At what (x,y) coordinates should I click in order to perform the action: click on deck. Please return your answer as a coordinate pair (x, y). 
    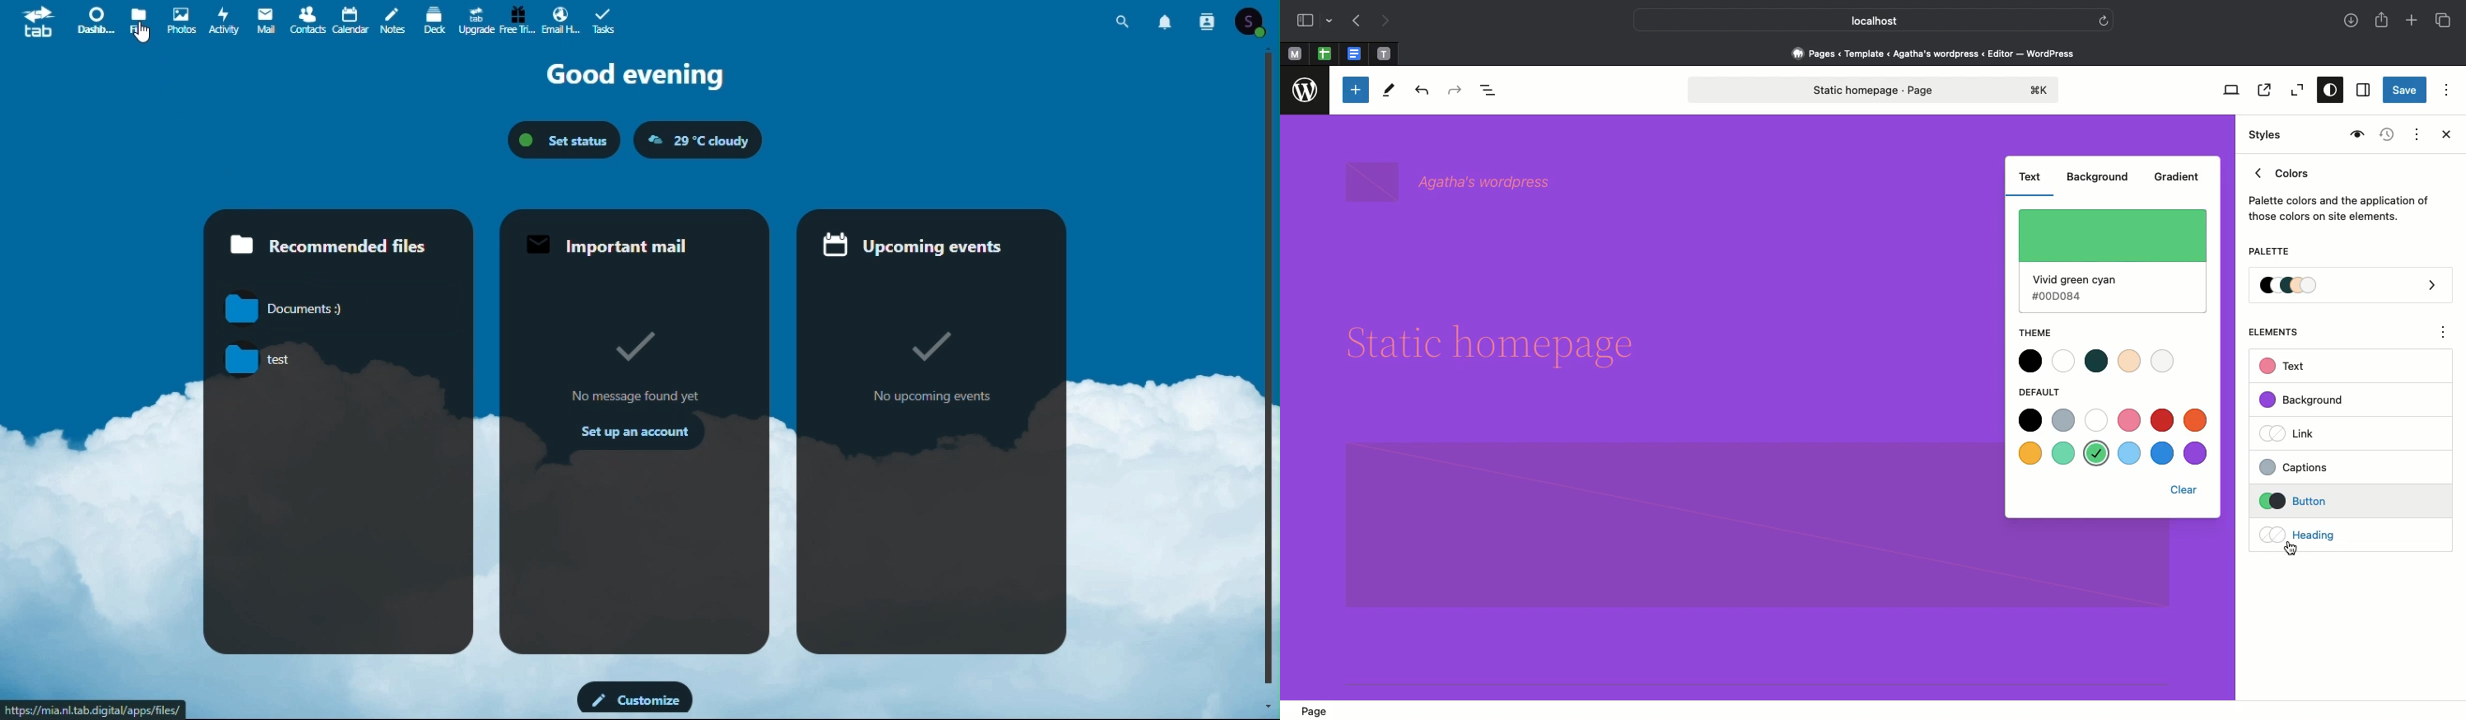
    Looking at the image, I should click on (434, 20).